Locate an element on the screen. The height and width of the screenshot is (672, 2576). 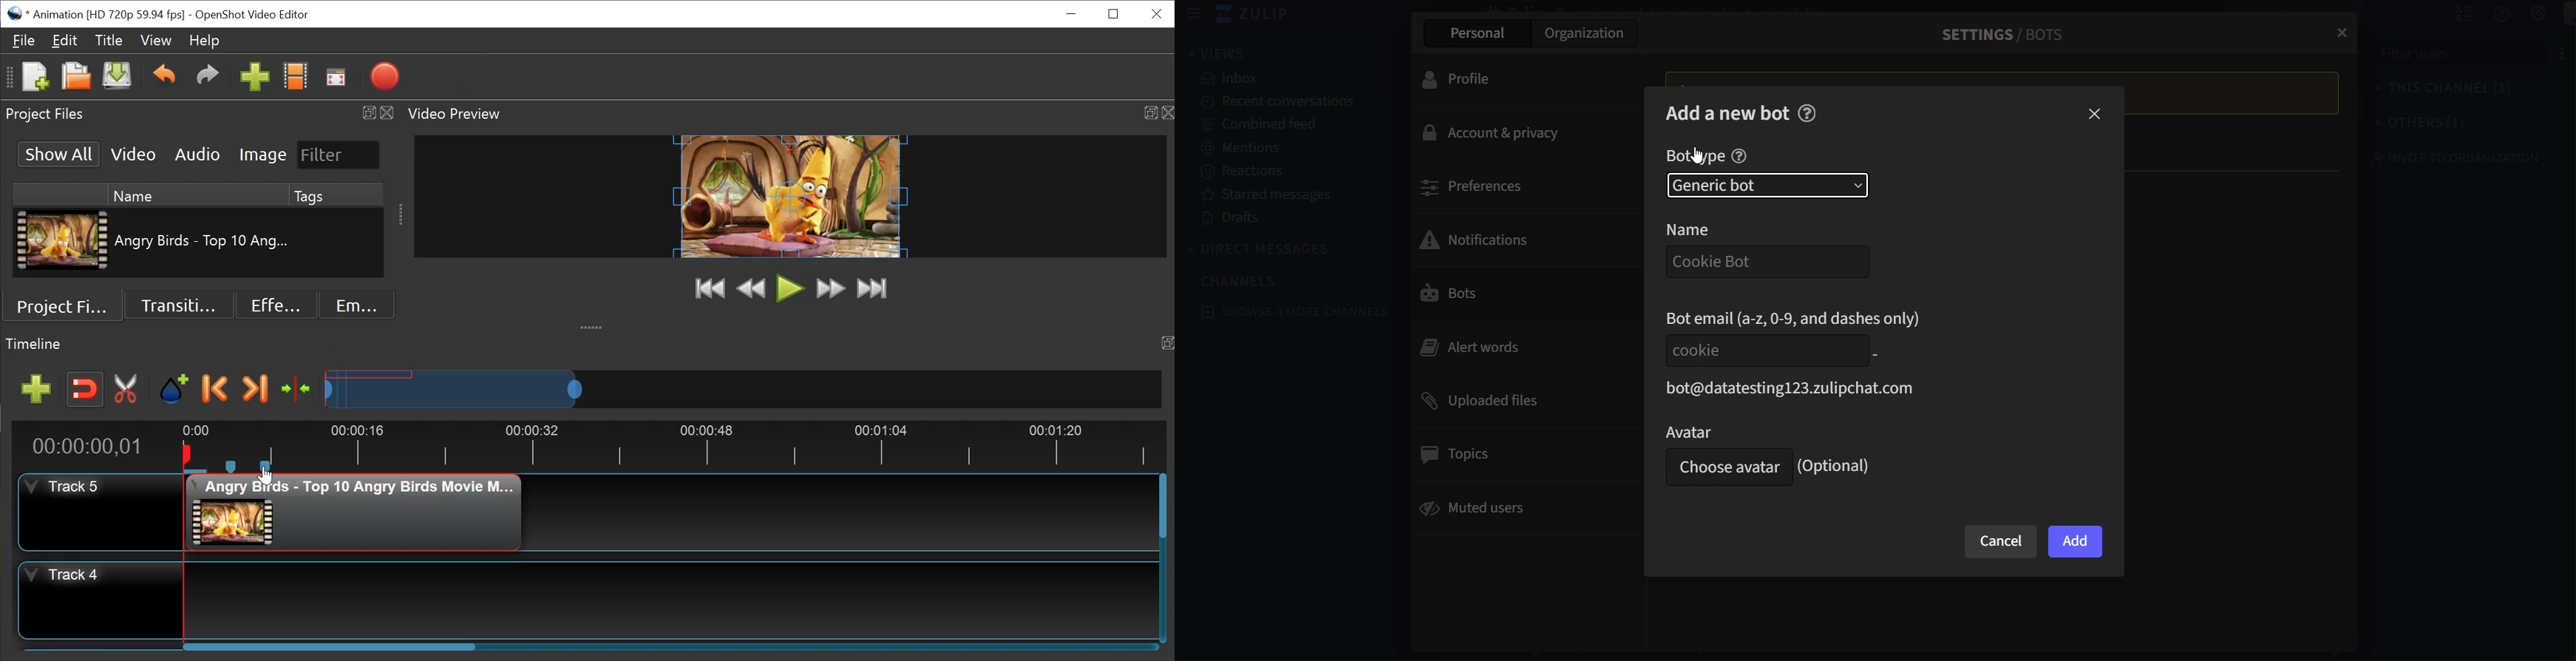
Preview Window is located at coordinates (791, 197).